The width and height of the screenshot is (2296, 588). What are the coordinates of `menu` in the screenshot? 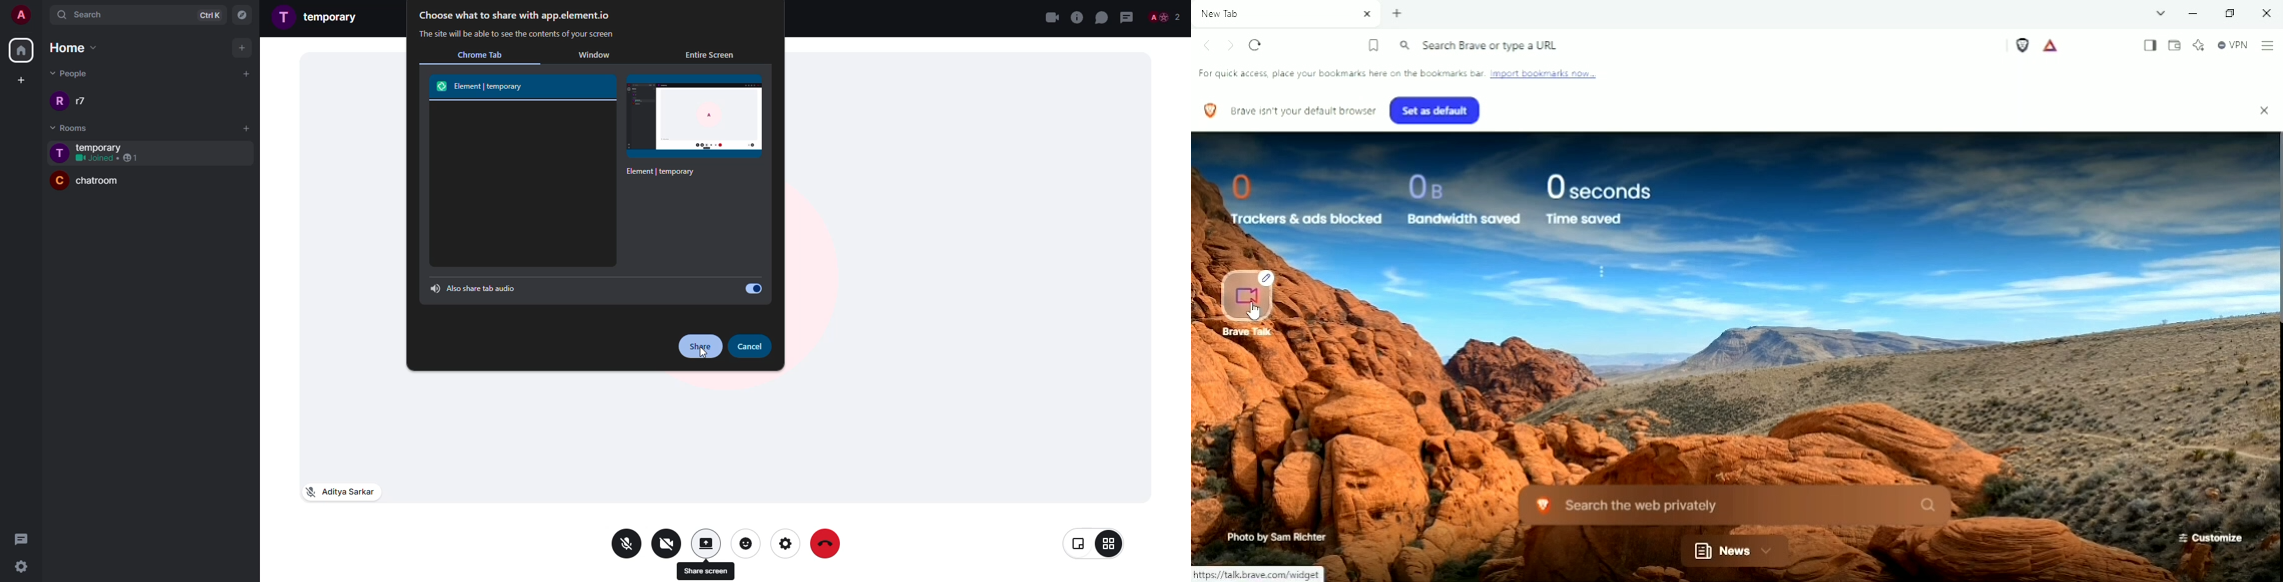 It's located at (1606, 272).